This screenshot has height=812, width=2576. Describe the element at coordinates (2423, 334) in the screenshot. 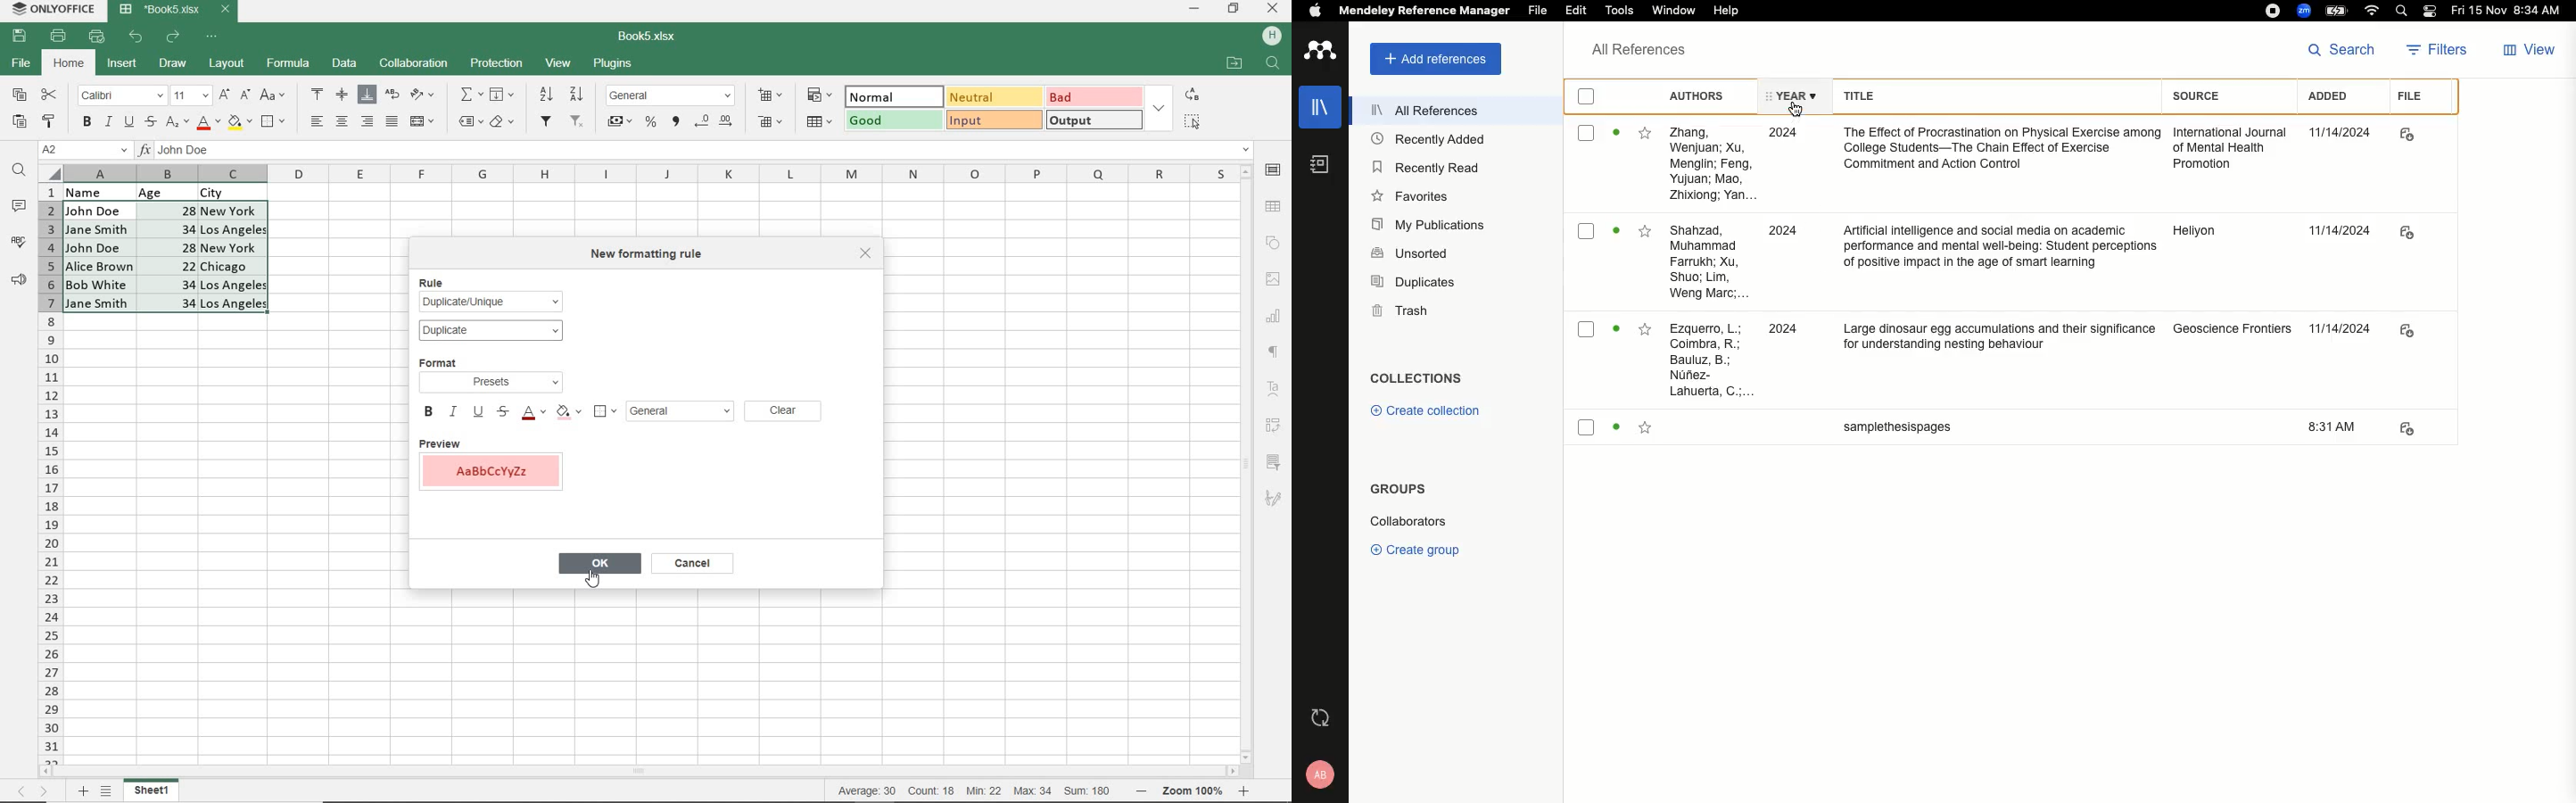

I see `file type` at that location.